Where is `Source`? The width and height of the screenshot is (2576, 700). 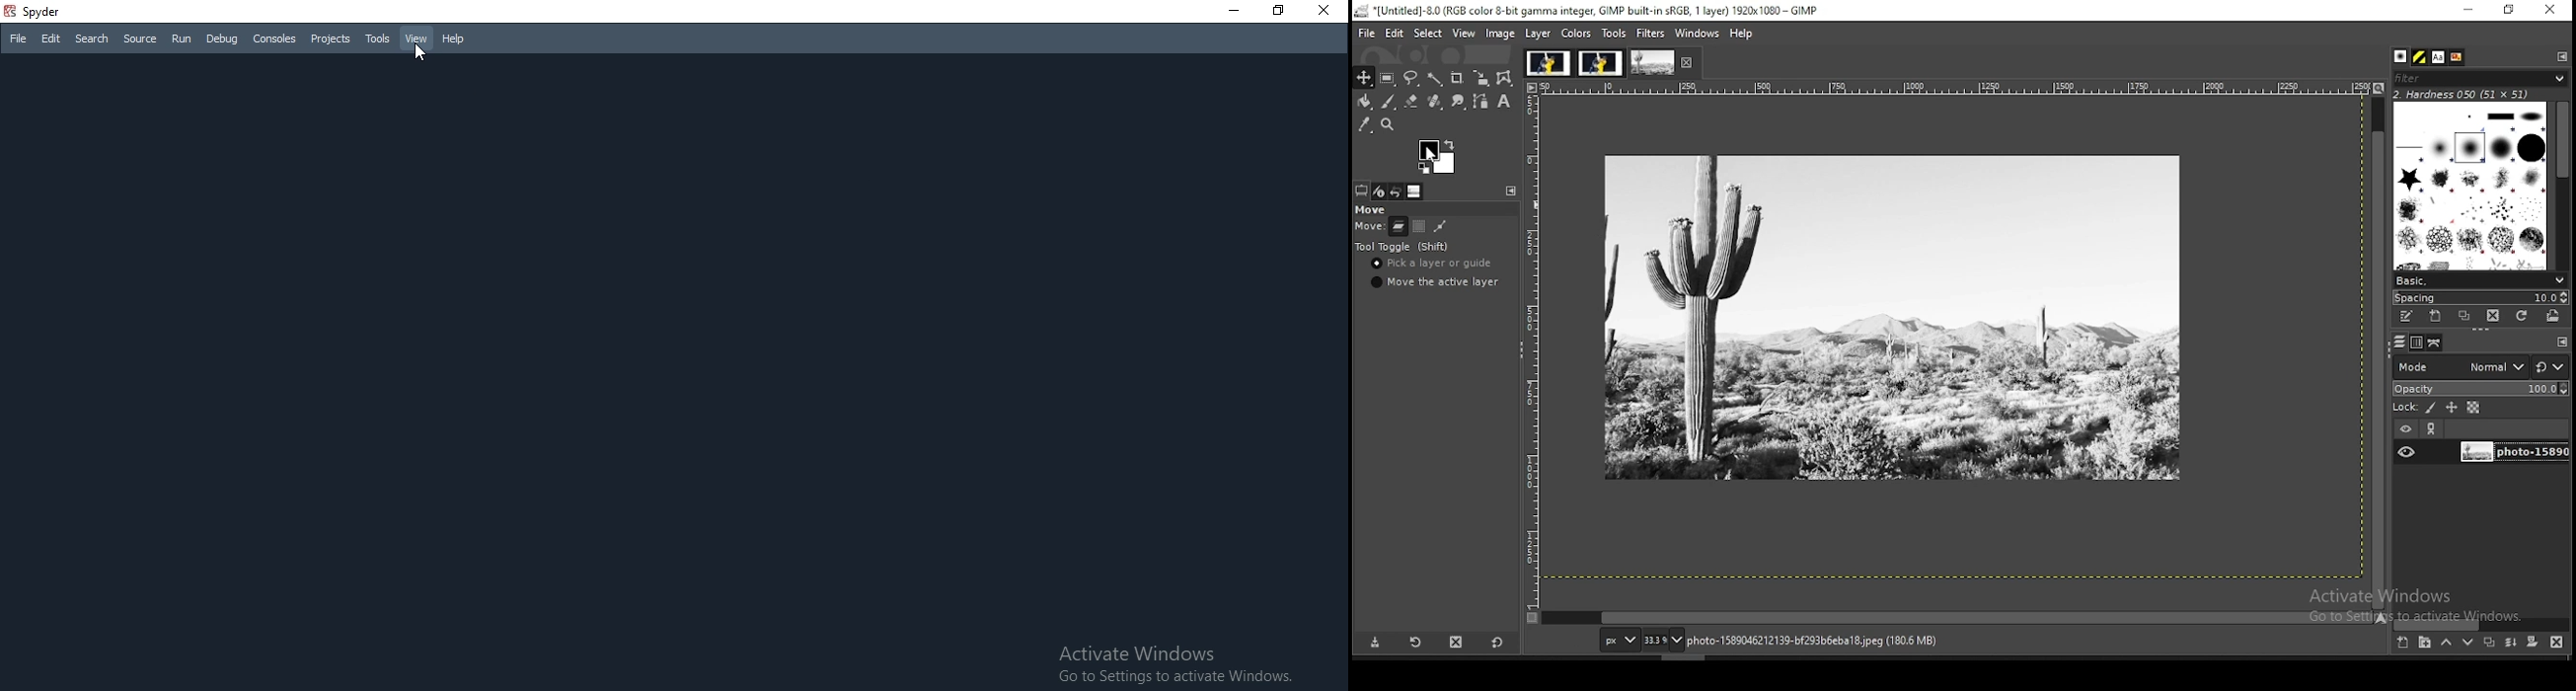
Source is located at coordinates (141, 39).